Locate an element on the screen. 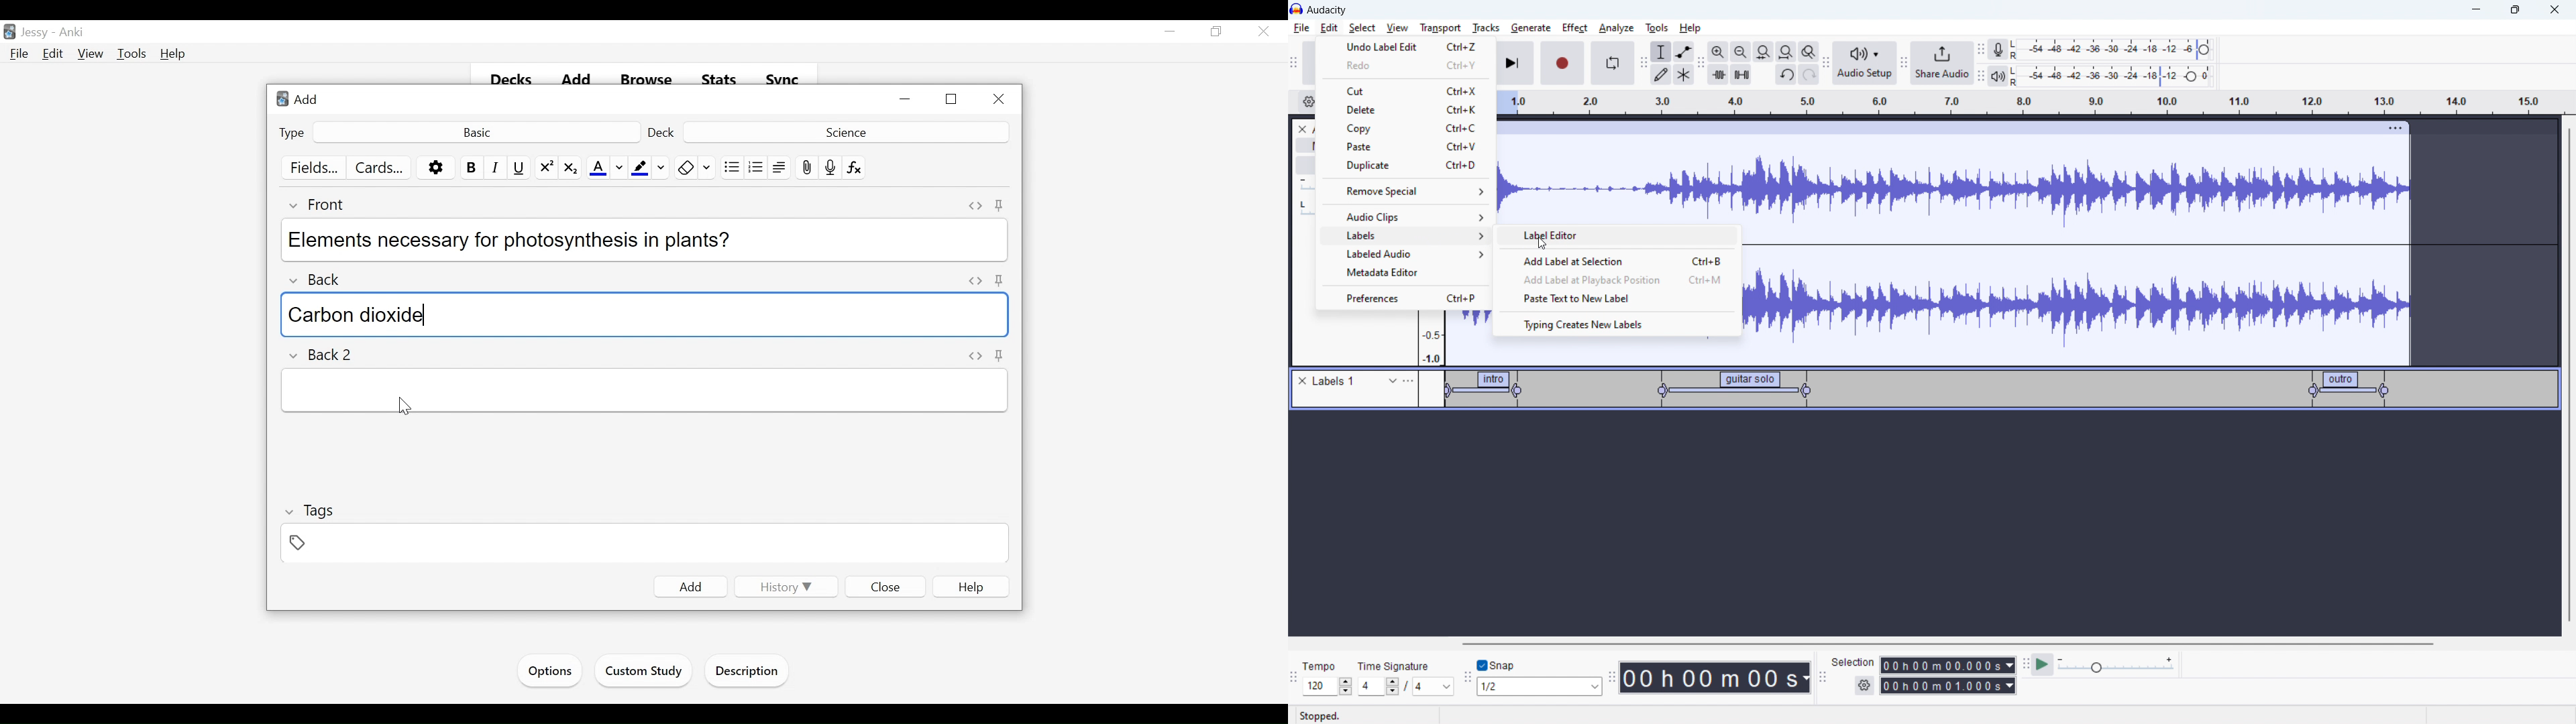 Image resolution: width=2576 pixels, height=728 pixels. undo is located at coordinates (1786, 76).